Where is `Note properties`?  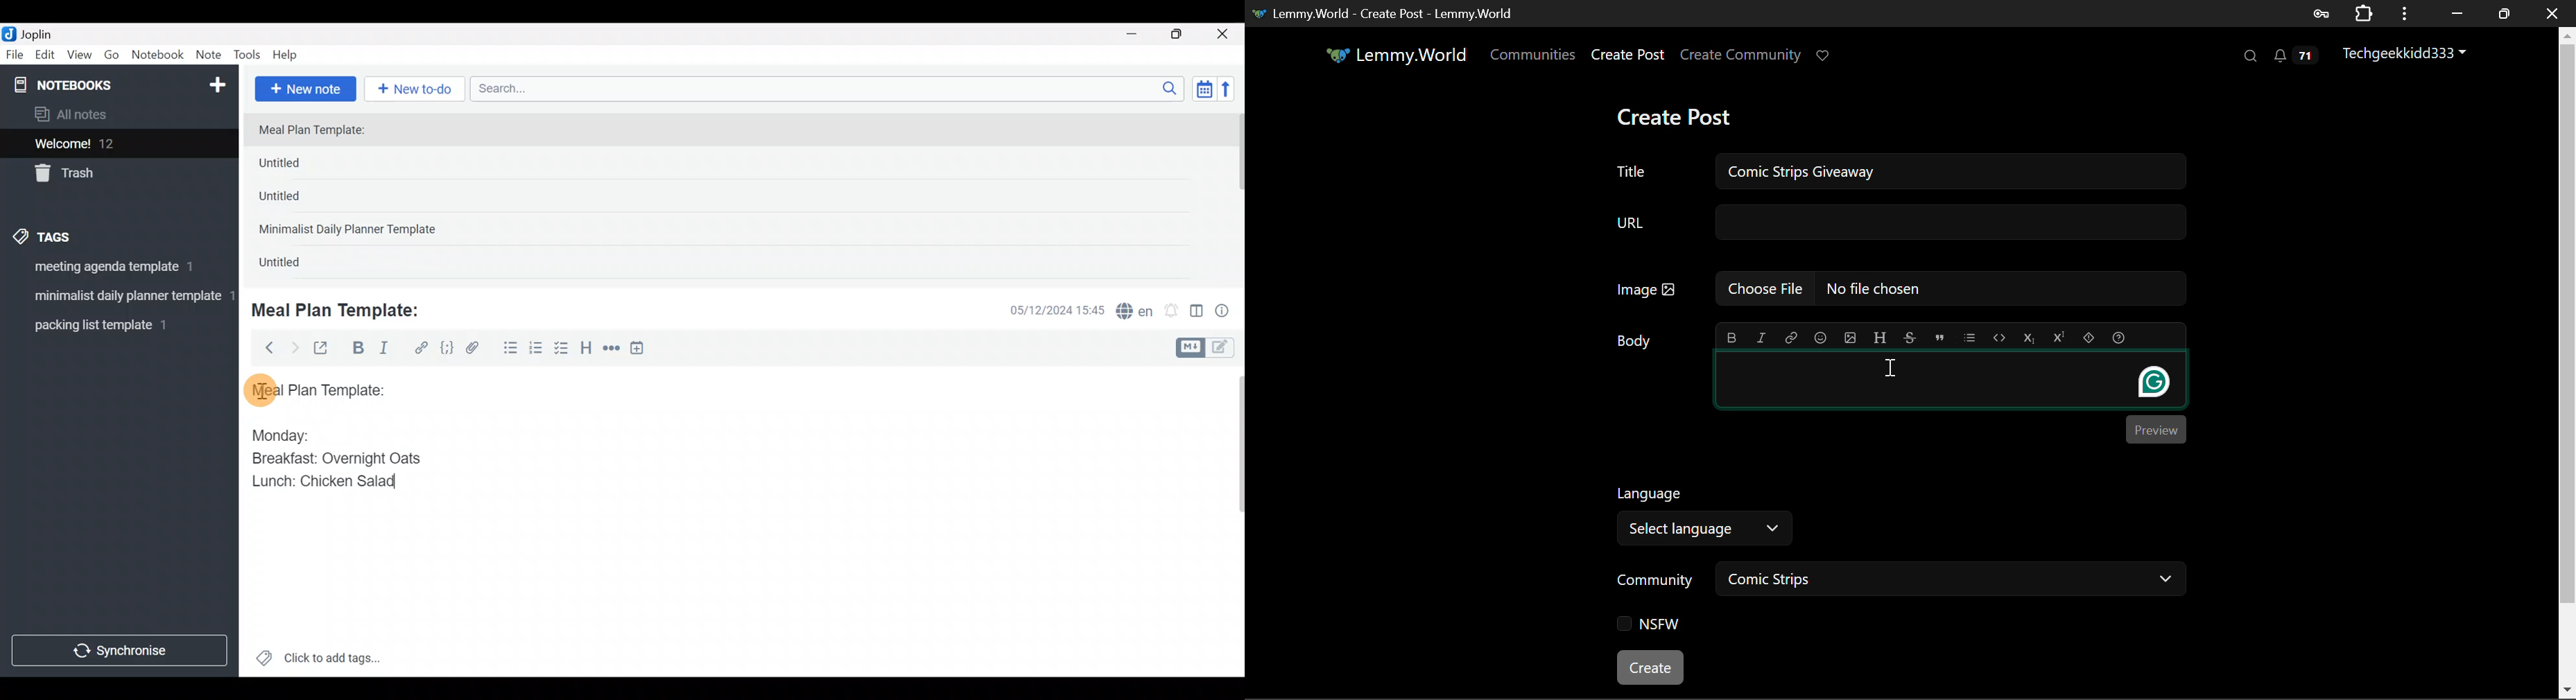
Note properties is located at coordinates (1228, 312).